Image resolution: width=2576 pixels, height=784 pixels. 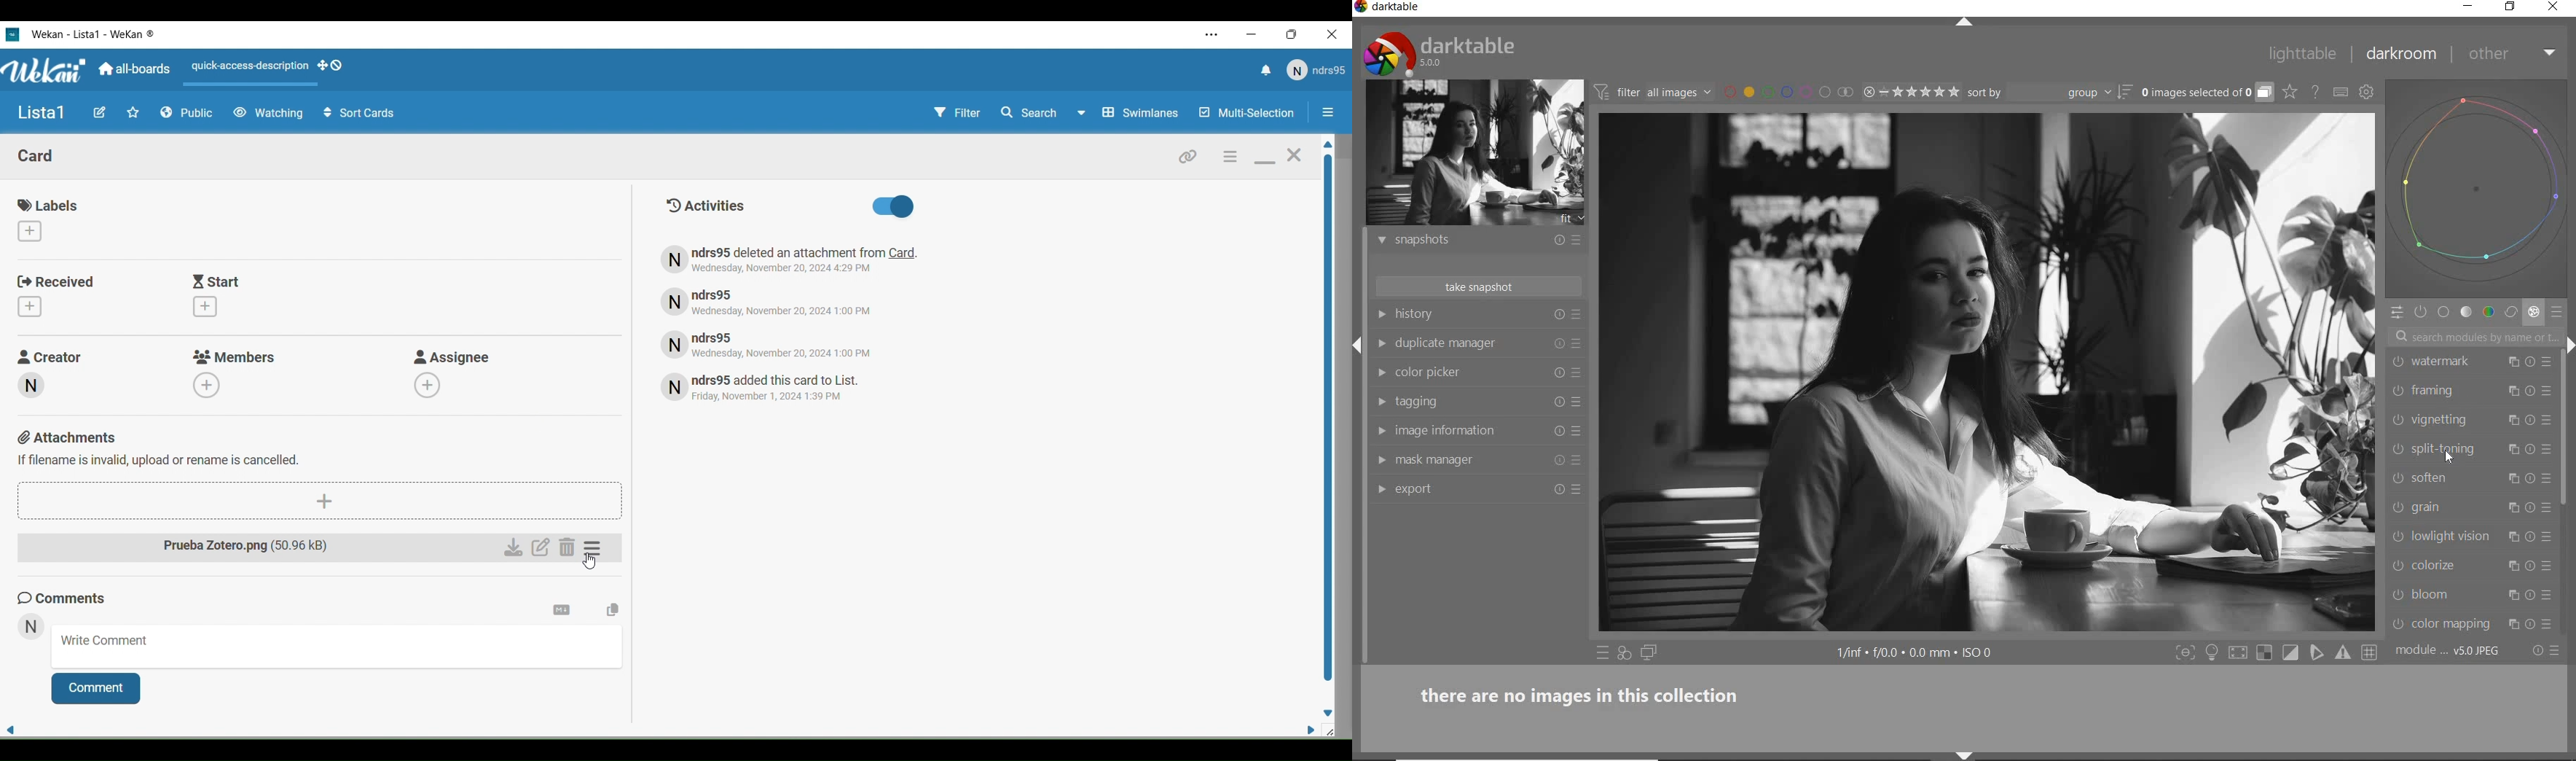 What do you see at coordinates (2532, 535) in the screenshot?
I see `reset` at bounding box center [2532, 535].